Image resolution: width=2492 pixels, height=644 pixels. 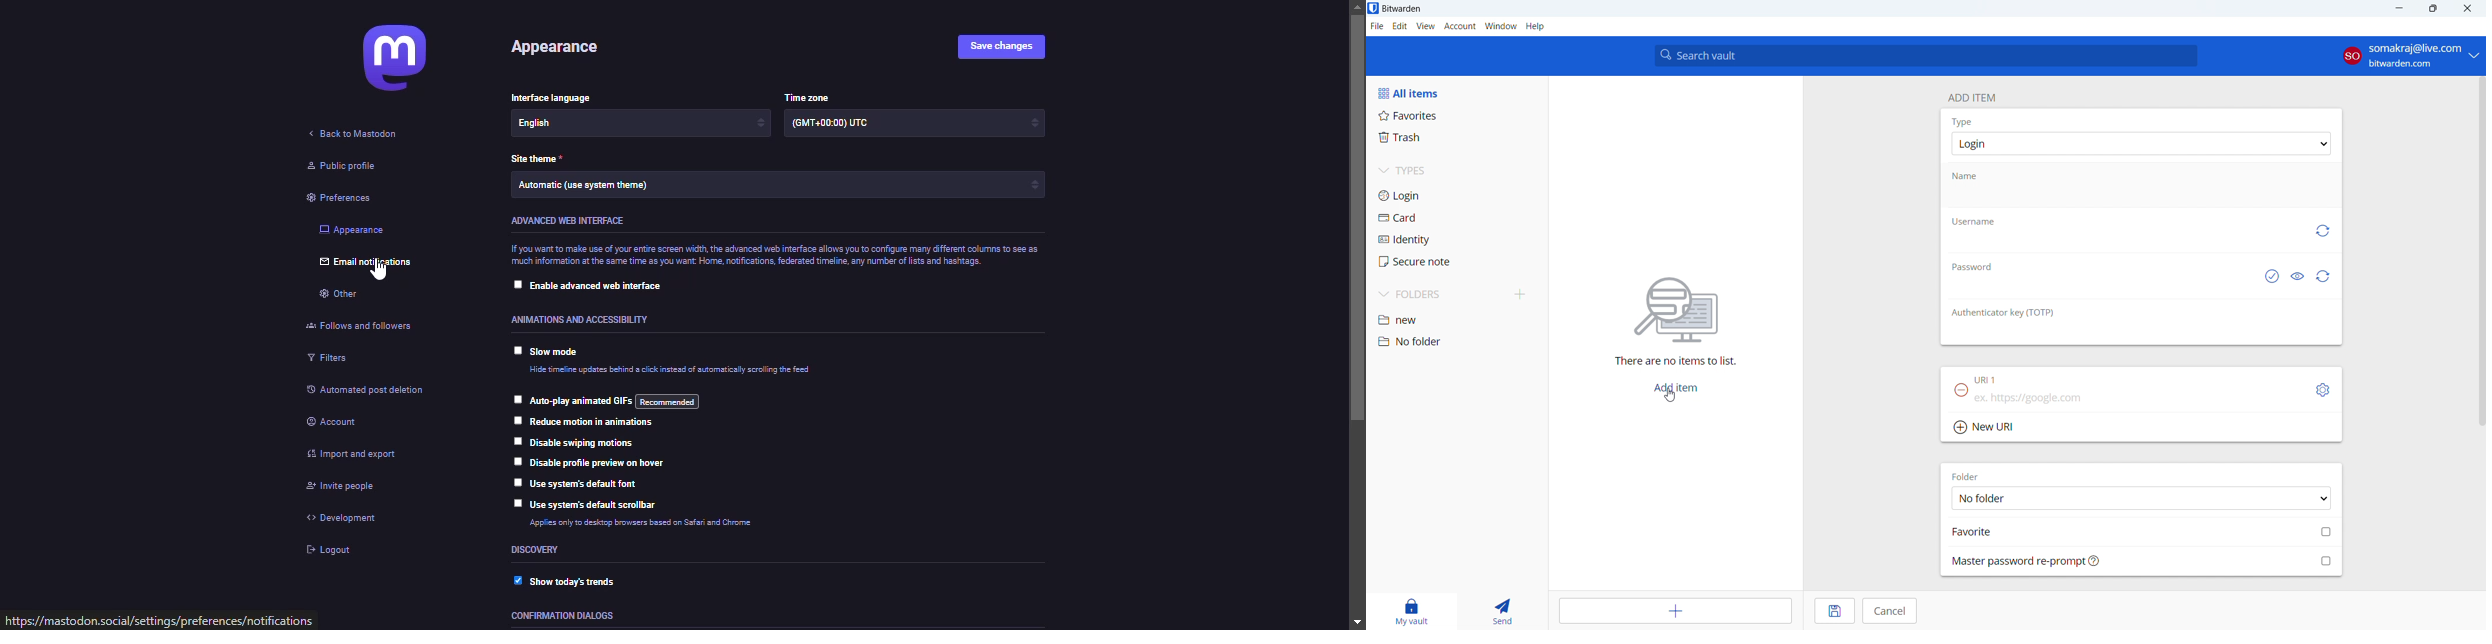 What do you see at coordinates (335, 549) in the screenshot?
I see `logout` at bounding box center [335, 549].